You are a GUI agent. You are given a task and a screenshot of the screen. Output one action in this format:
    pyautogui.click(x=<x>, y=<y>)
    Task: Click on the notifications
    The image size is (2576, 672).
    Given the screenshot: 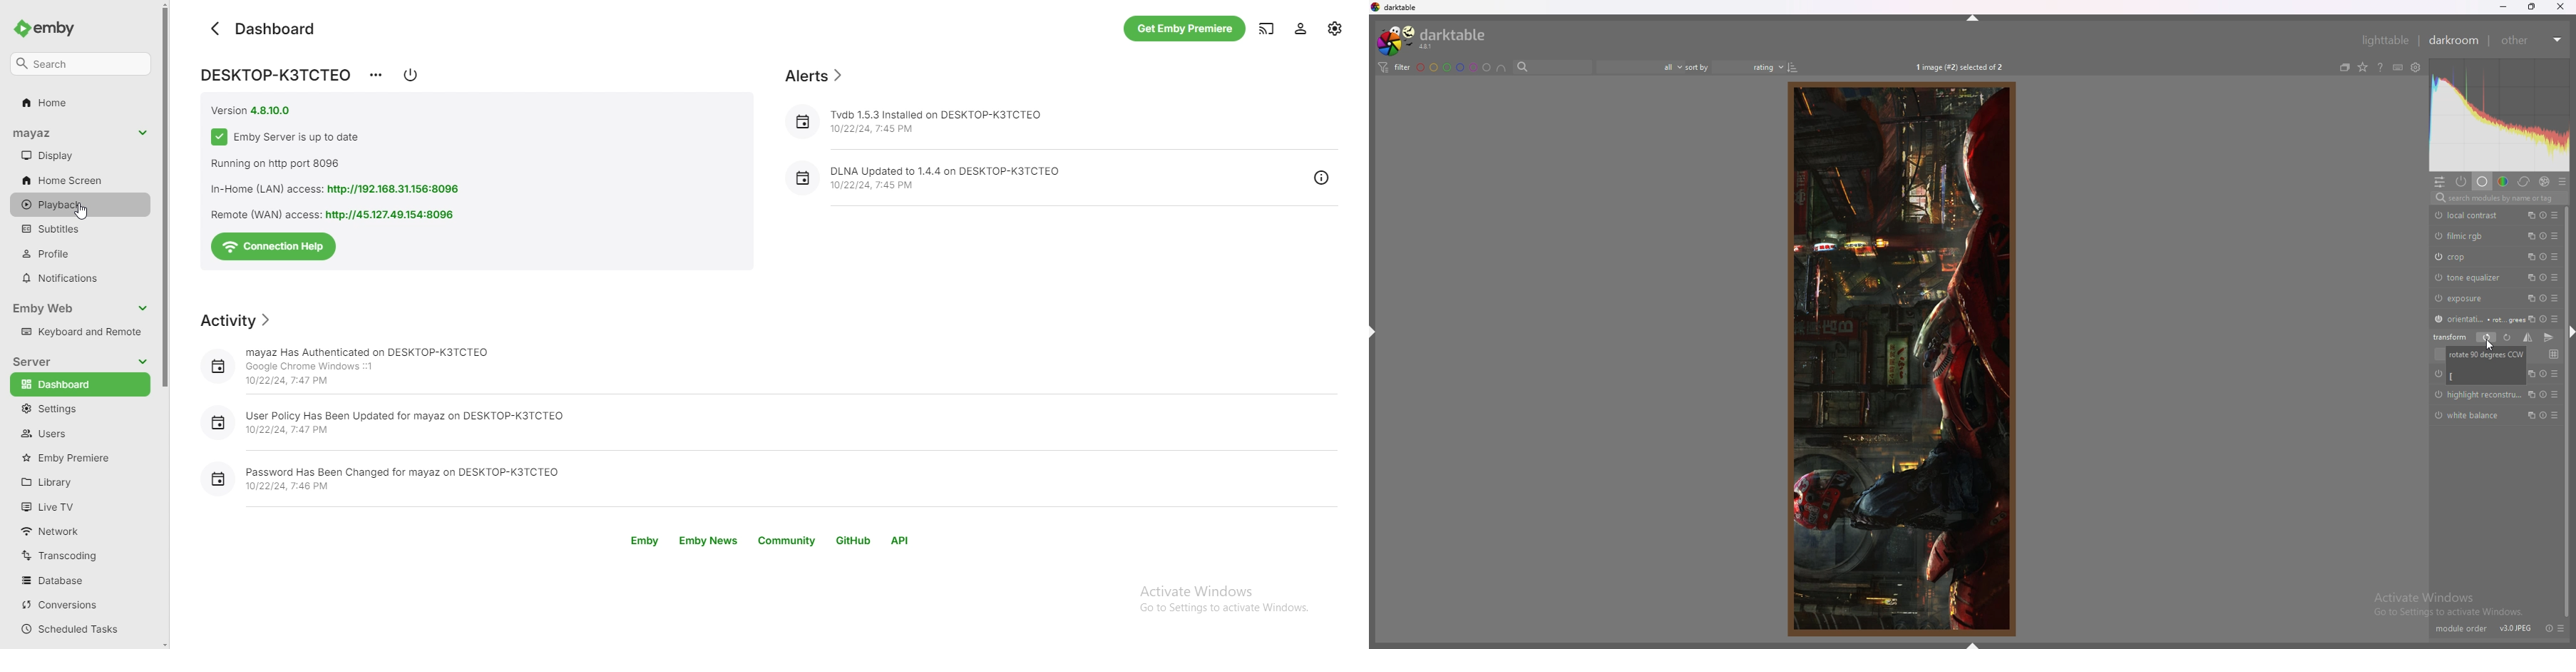 What is the action you would take?
    pyautogui.click(x=78, y=278)
    